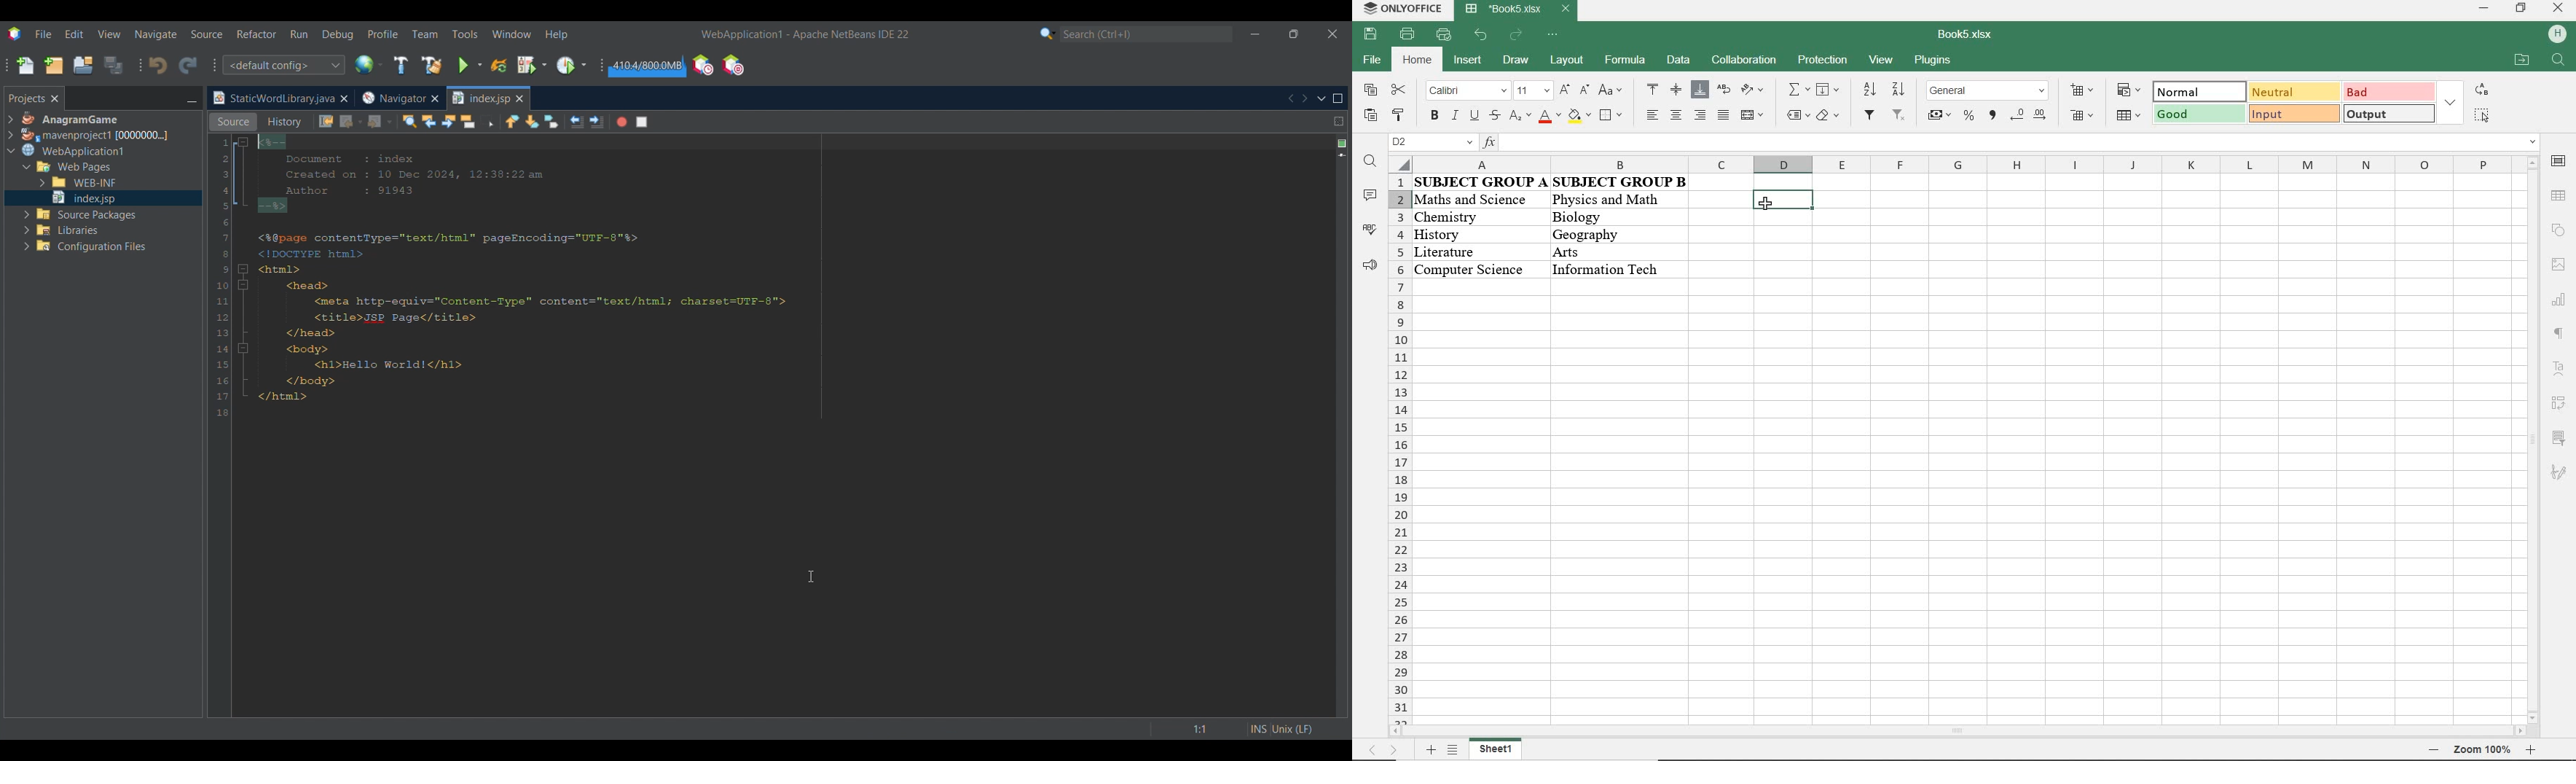 This screenshot has width=2576, height=784. What do you see at coordinates (1394, 753) in the screenshot?
I see `next` at bounding box center [1394, 753].